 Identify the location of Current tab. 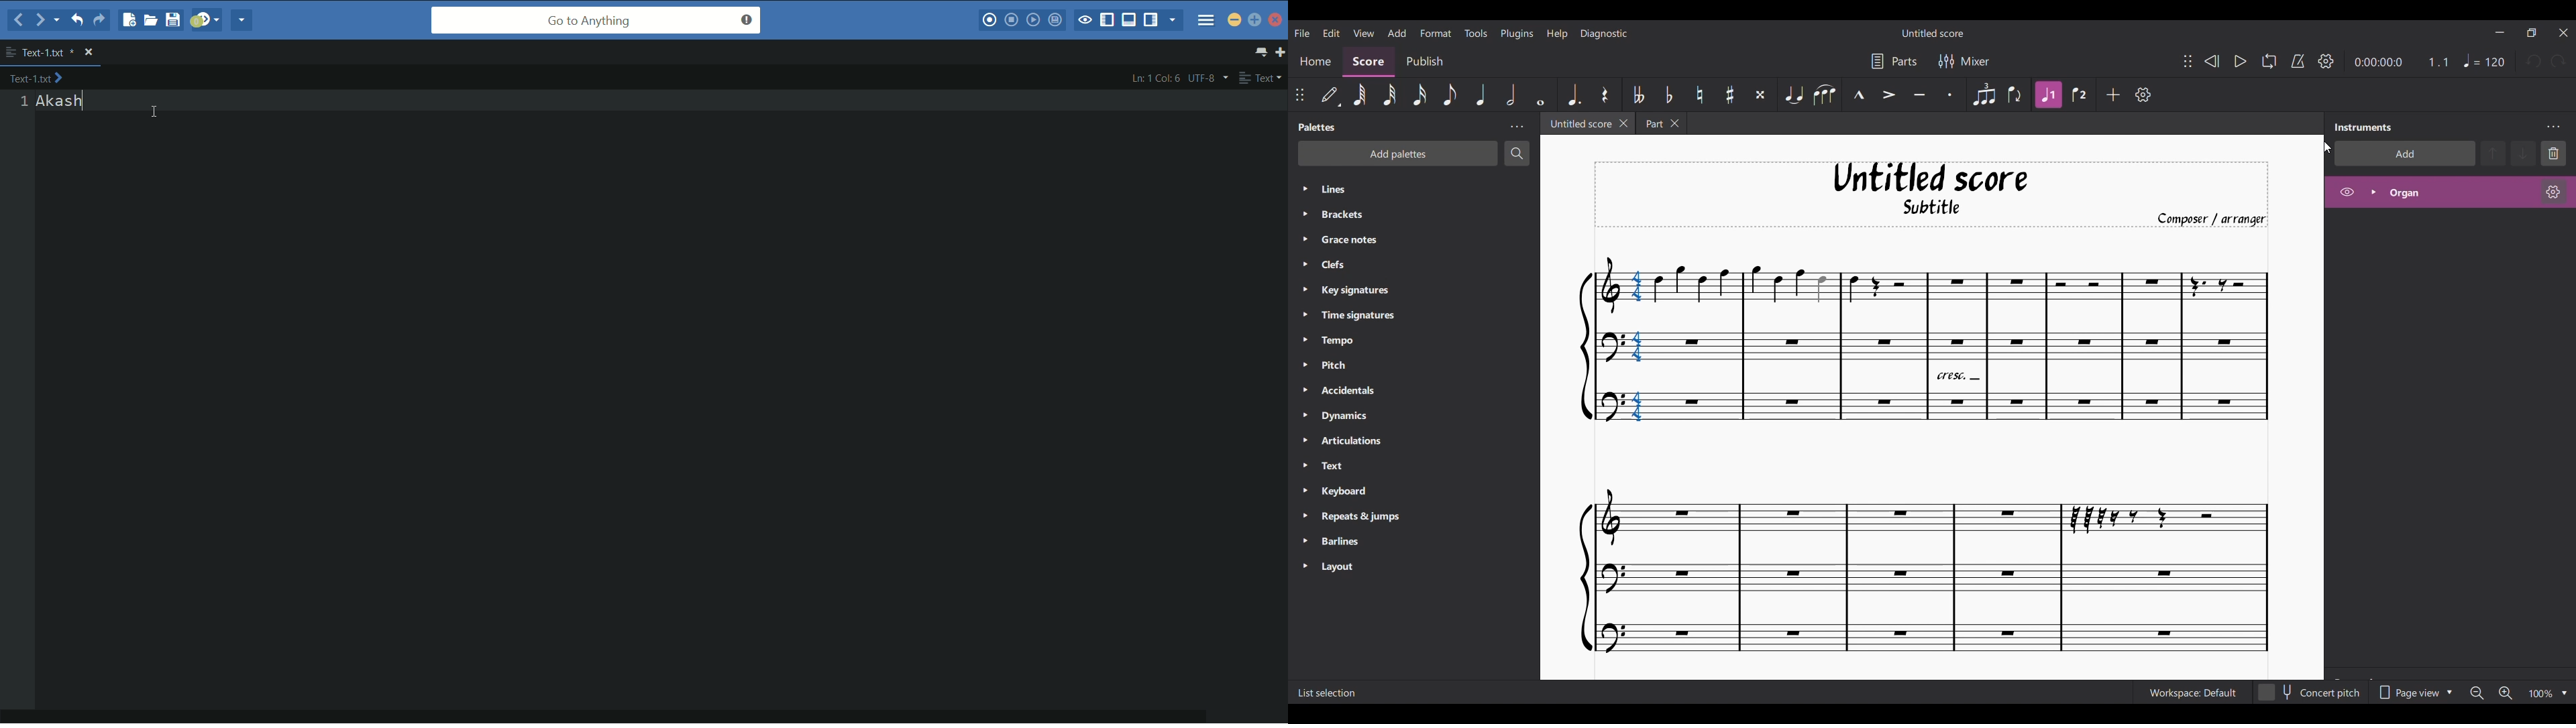
(1579, 123).